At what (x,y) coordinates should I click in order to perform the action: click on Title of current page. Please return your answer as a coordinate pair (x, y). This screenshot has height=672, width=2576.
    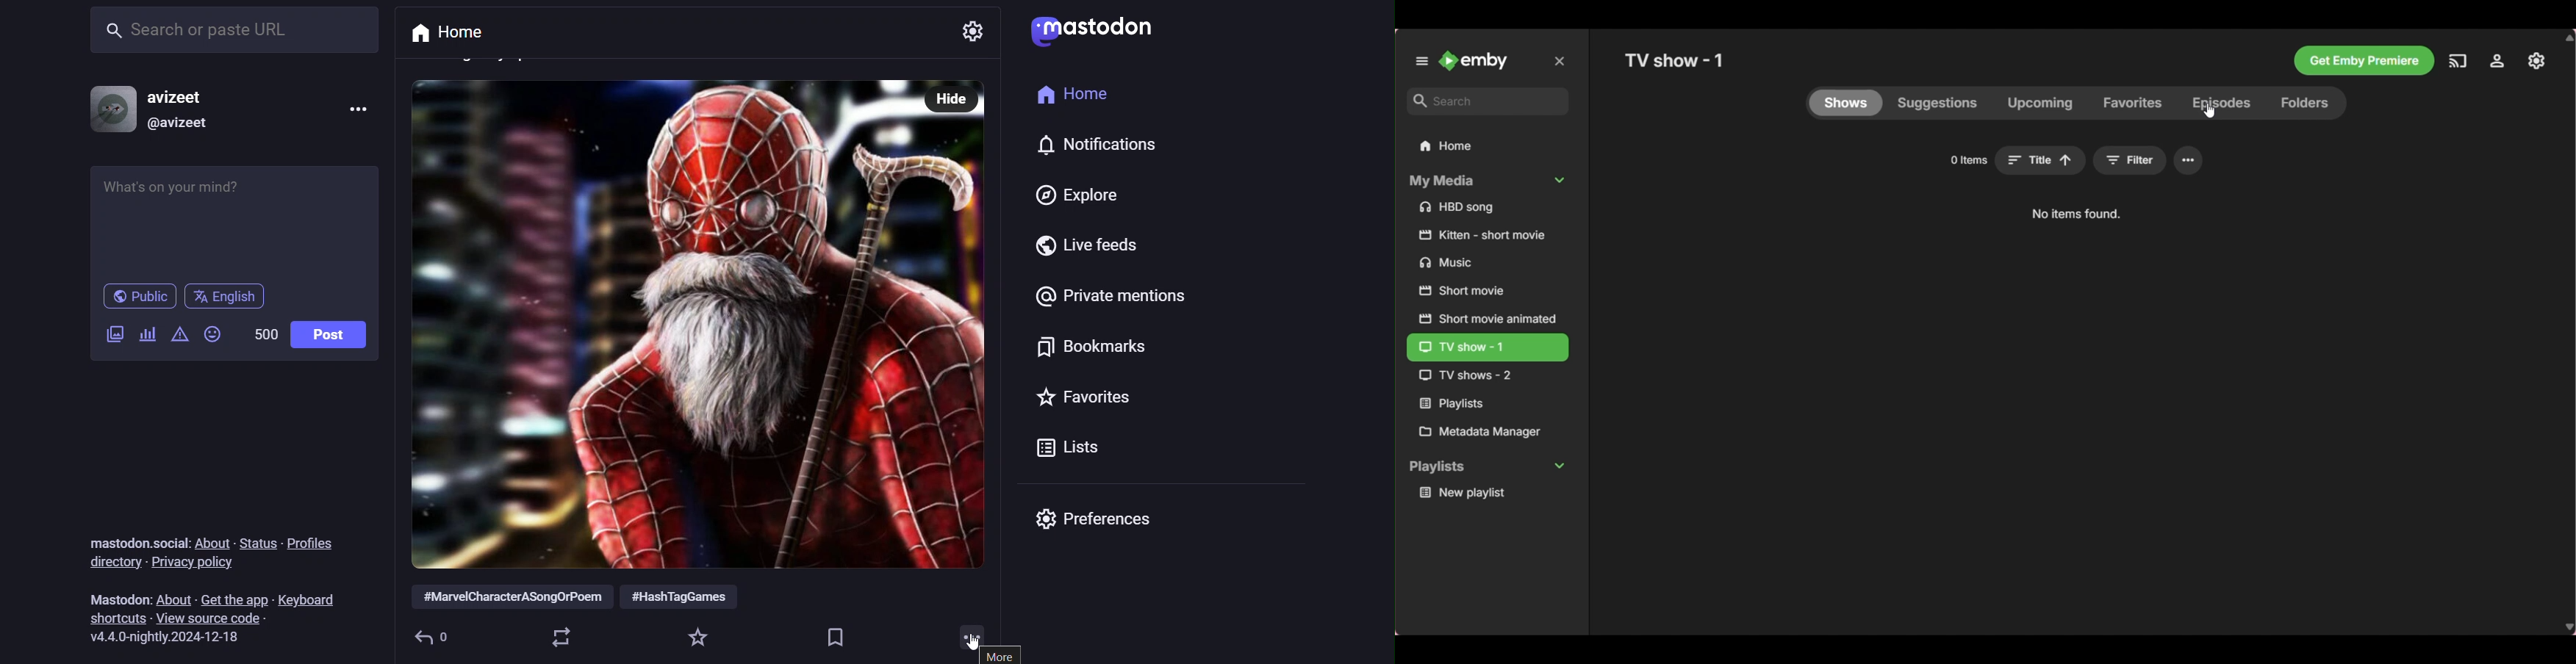
    Looking at the image, I should click on (1674, 60).